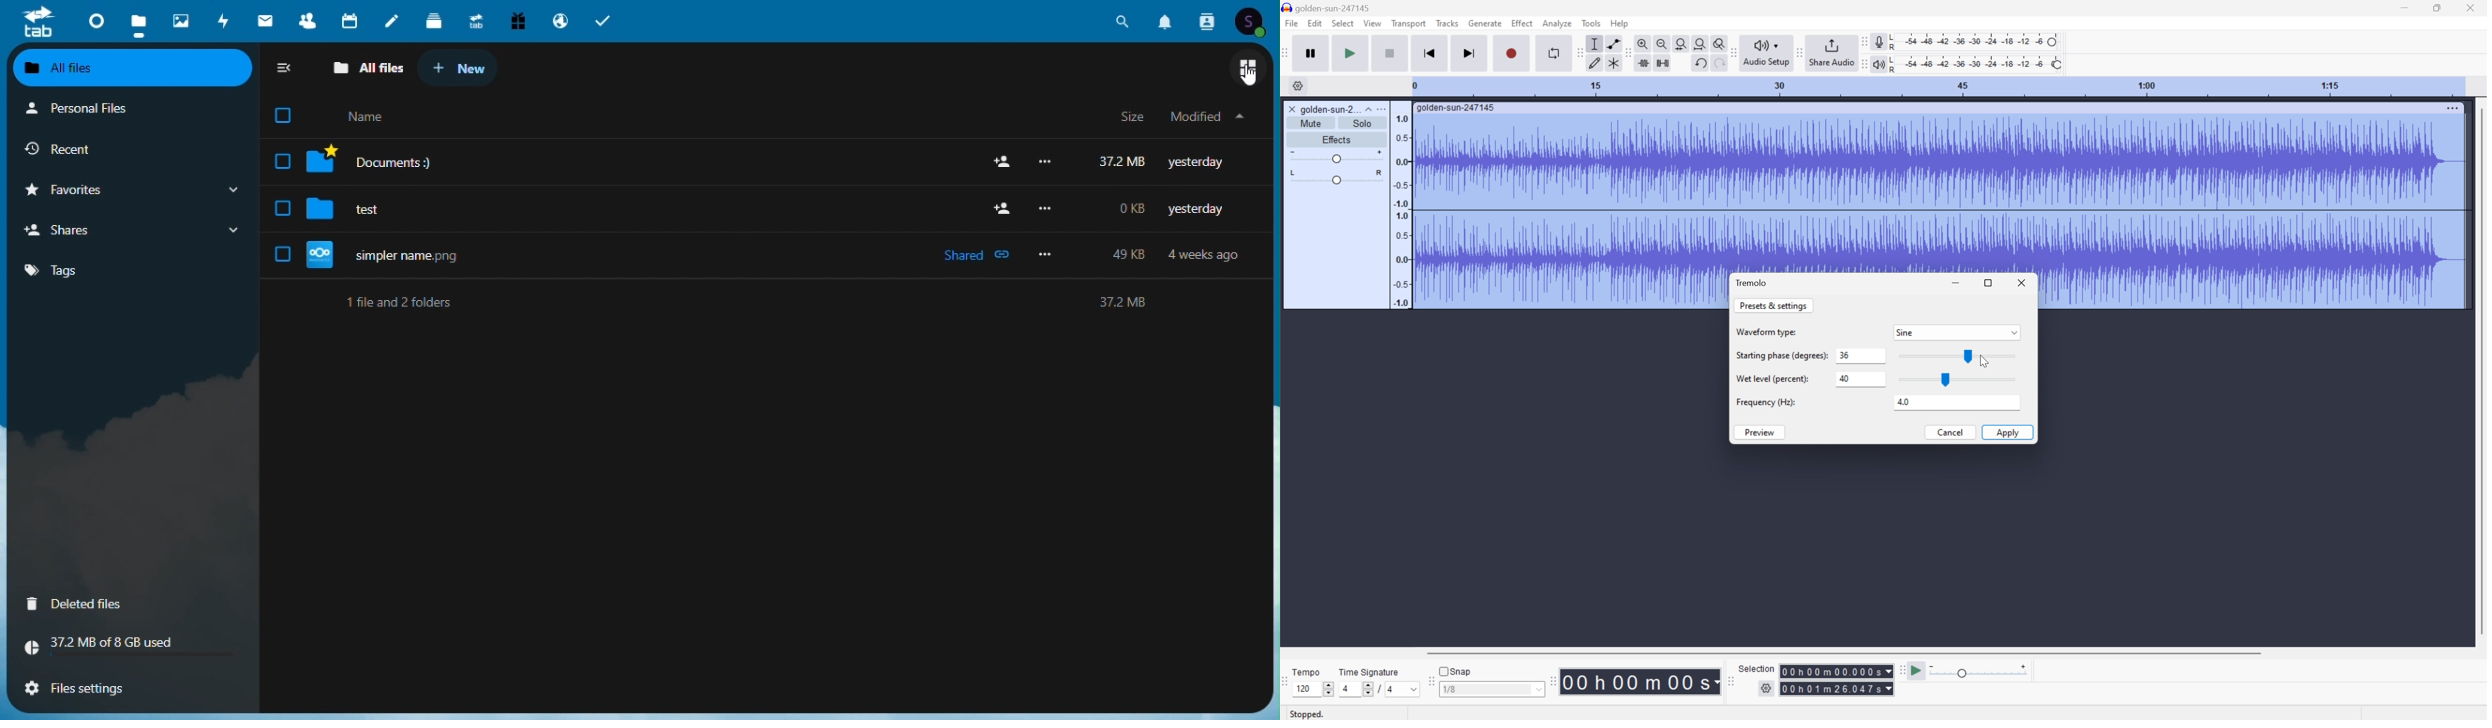  I want to click on Selection, so click(1756, 668).